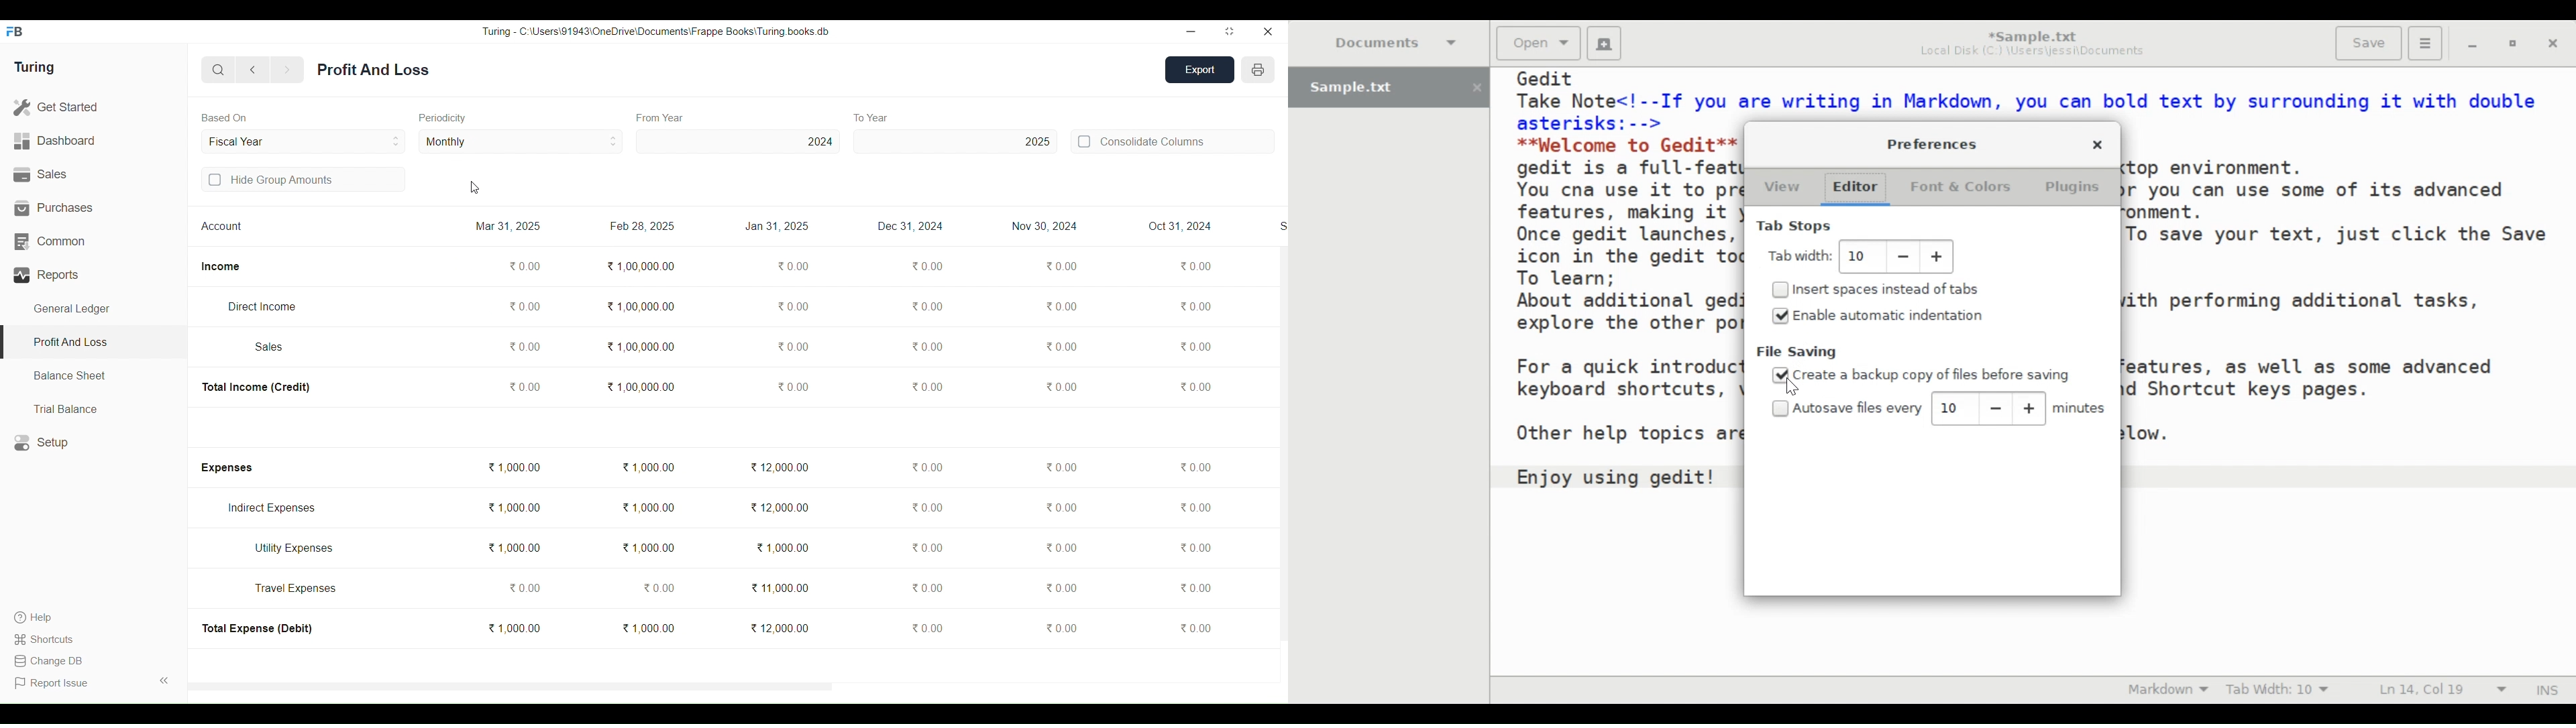 The image size is (2576, 728). Describe the element at coordinates (270, 347) in the screenshot. I see `Sales` at that location.